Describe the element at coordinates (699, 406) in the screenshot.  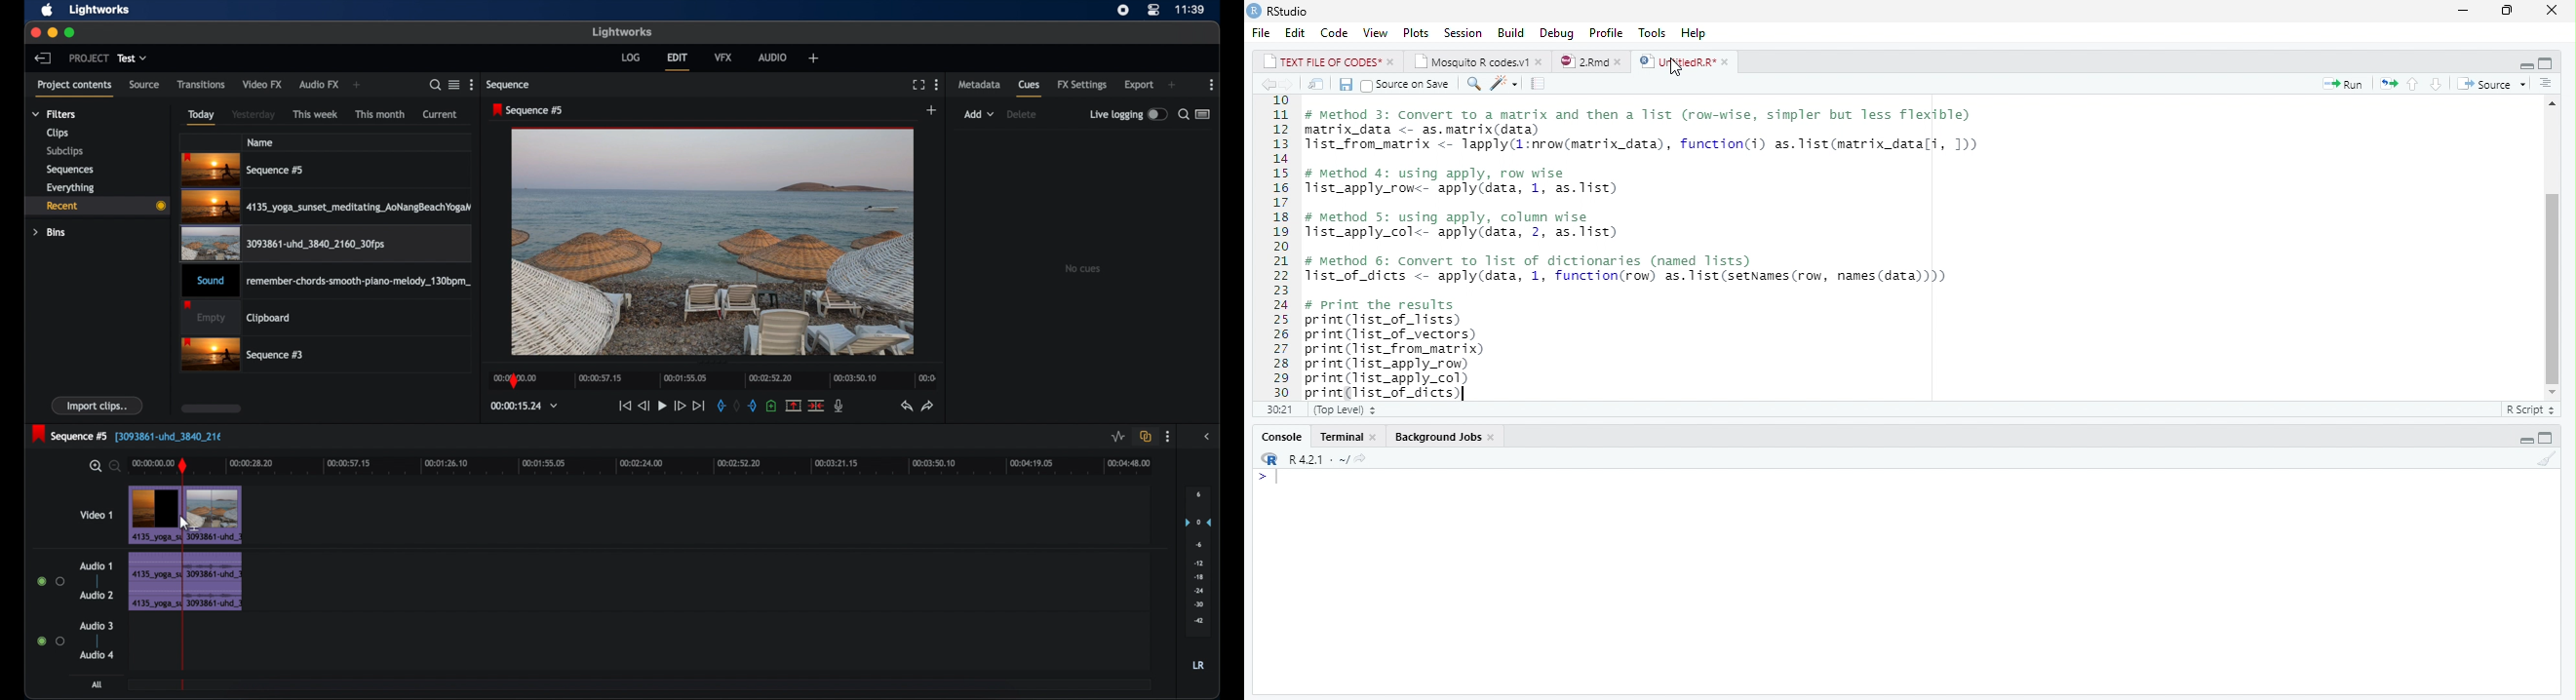
I see `jump to end` at that location.